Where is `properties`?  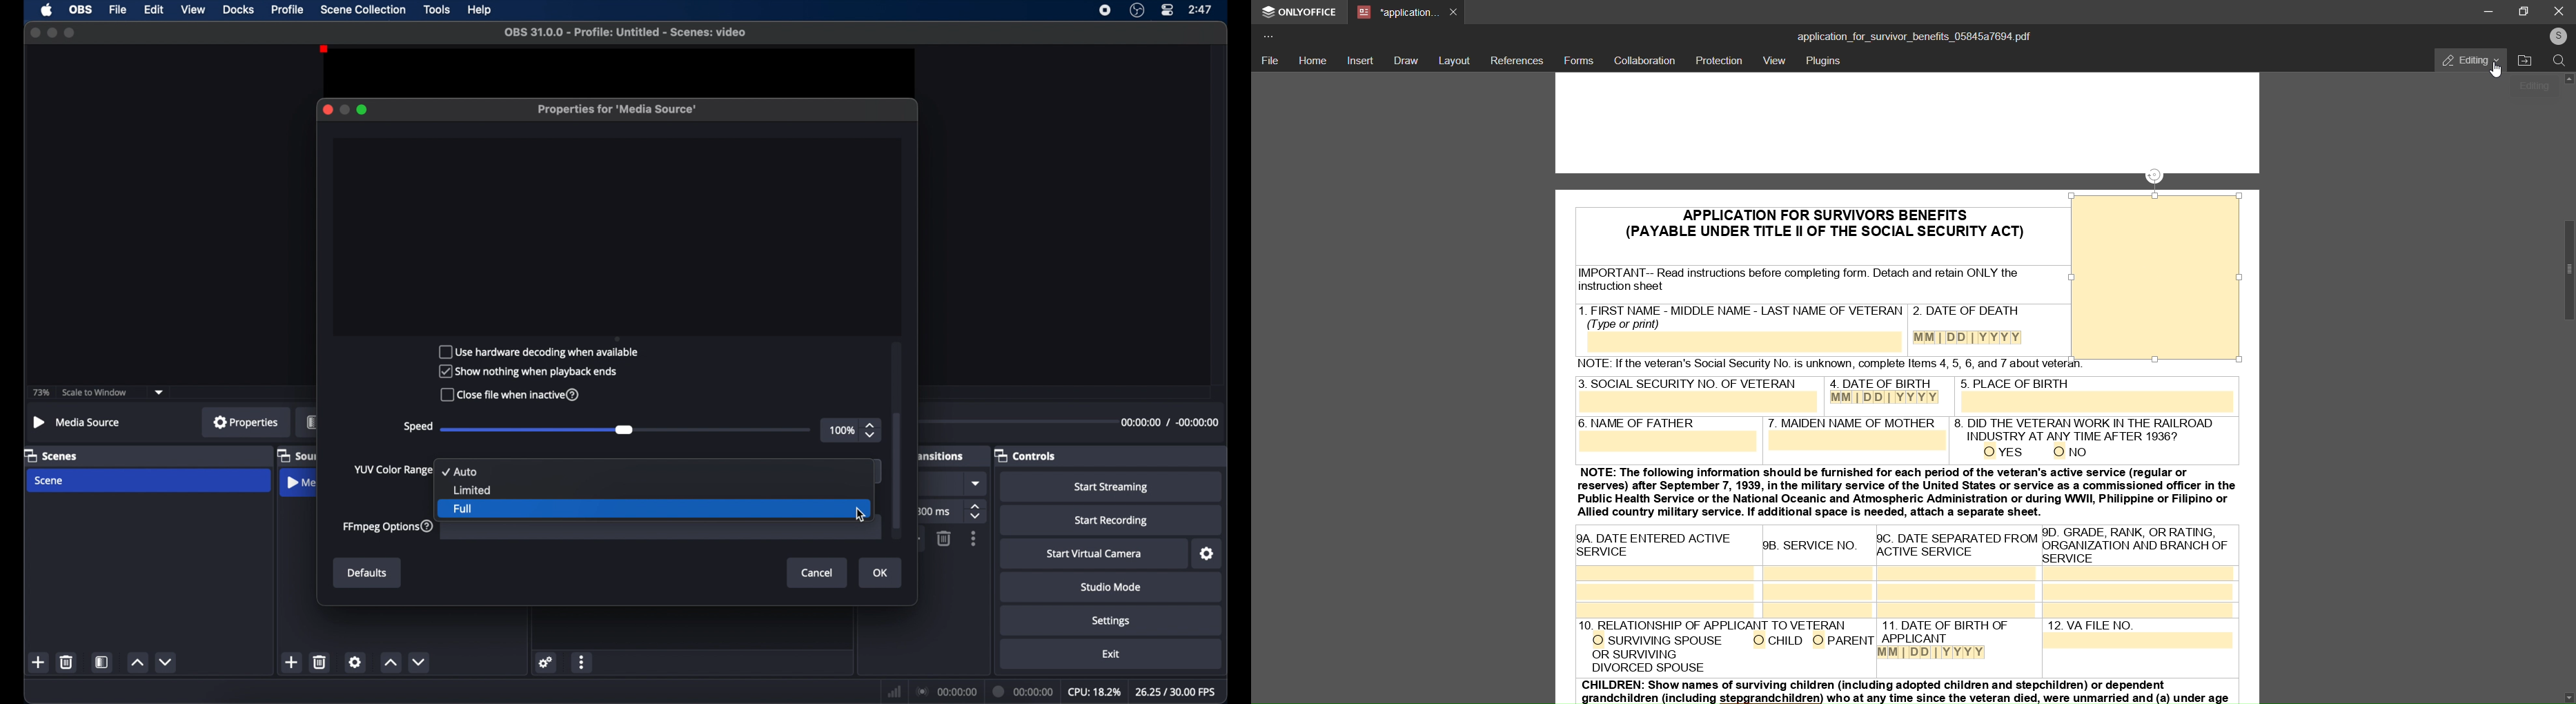
properties is located at coordinates (246, 422).